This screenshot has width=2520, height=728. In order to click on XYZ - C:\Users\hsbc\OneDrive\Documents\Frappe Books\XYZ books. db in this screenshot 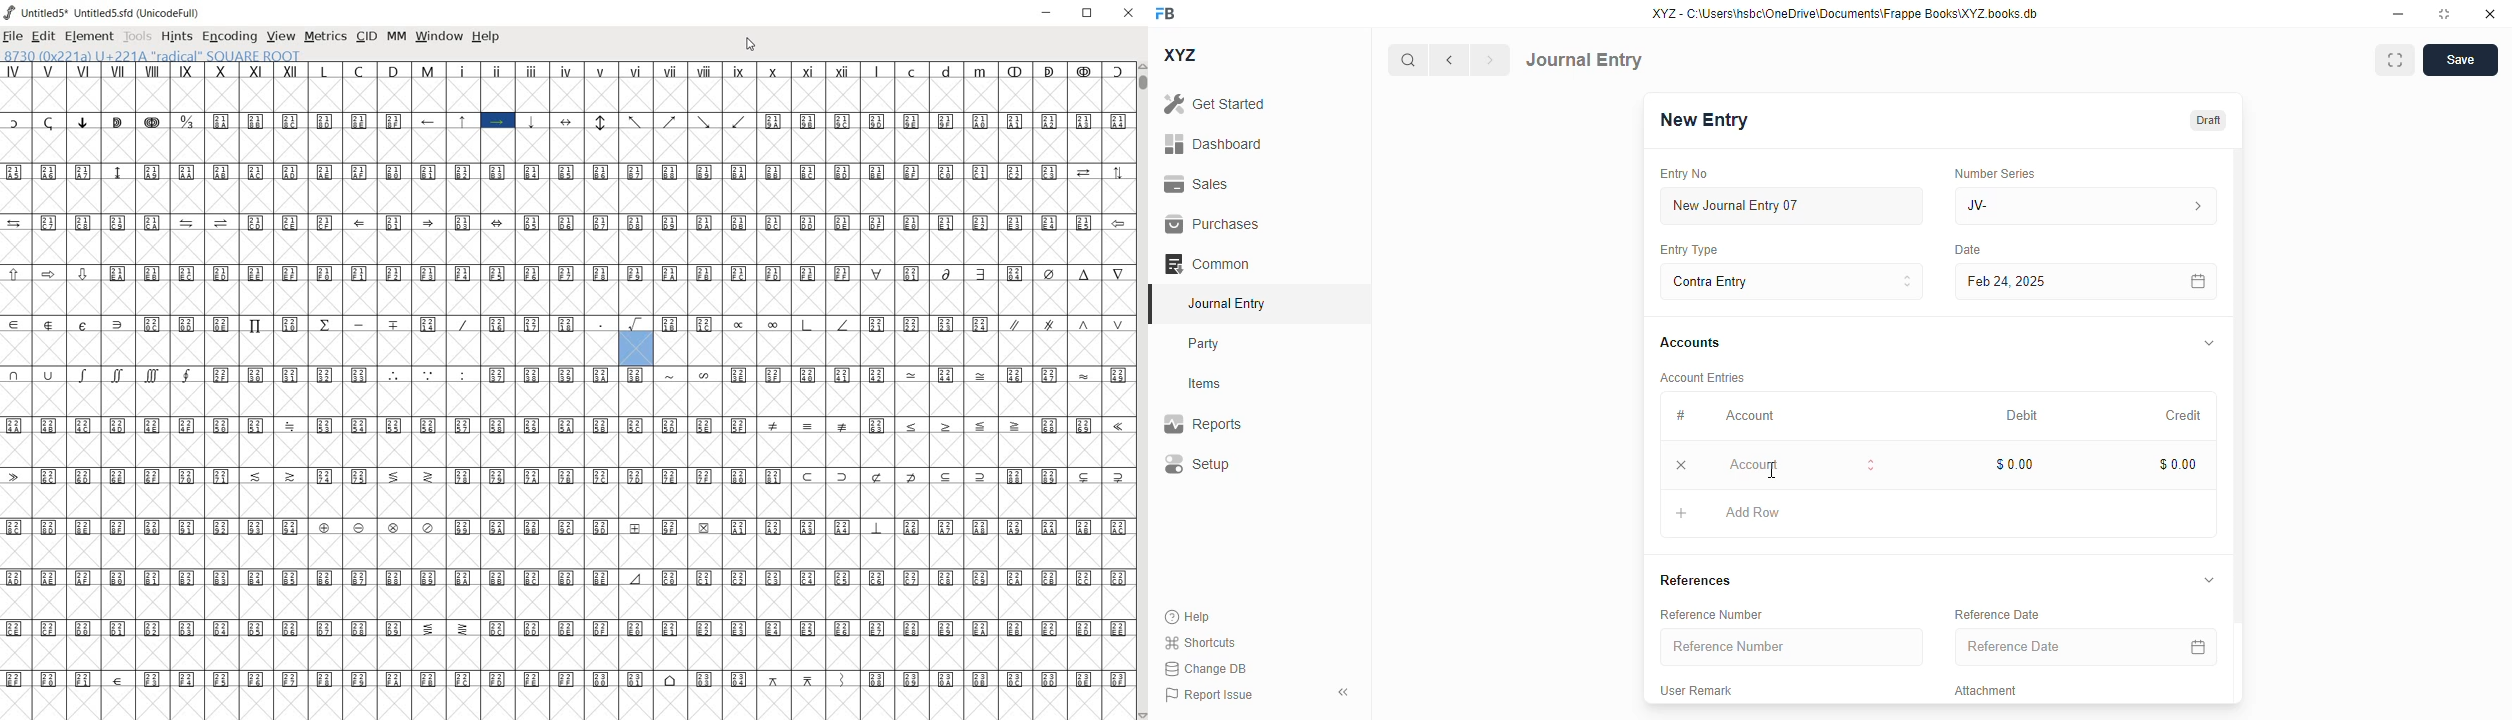, I will do `click(1845, 14)`.